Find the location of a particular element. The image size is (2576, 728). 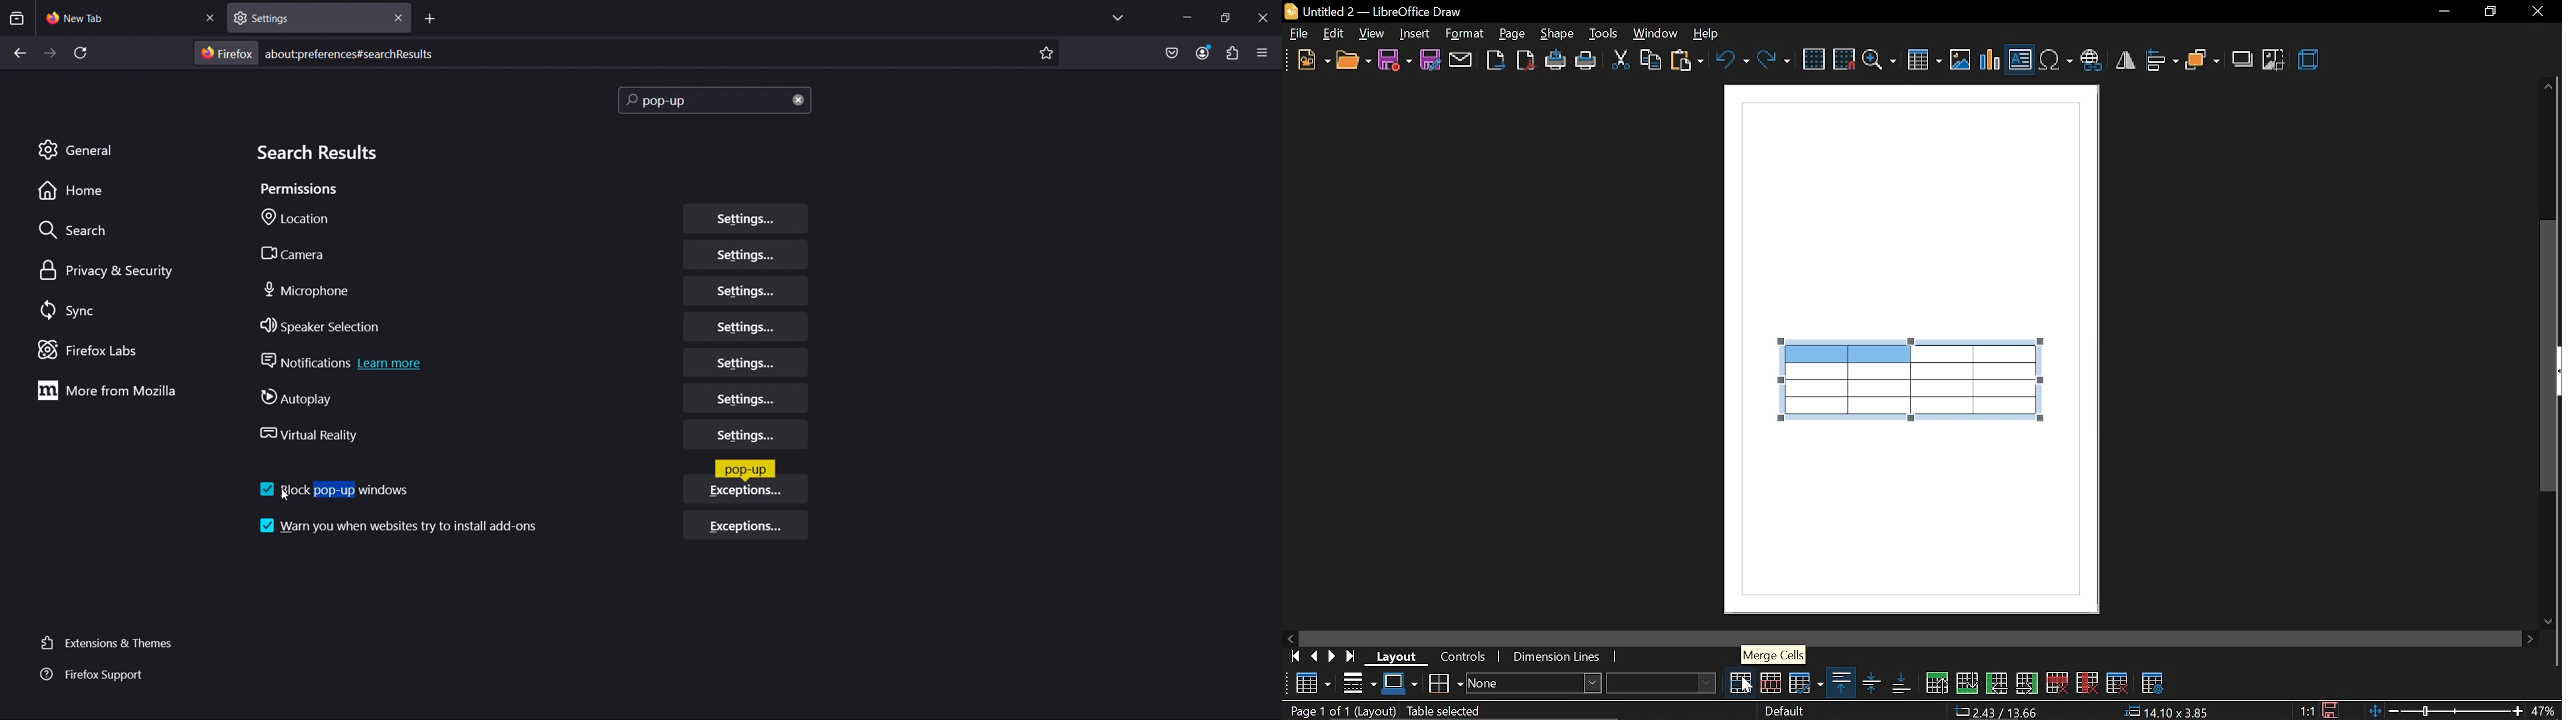

print is located at coordinates (1587, 62).